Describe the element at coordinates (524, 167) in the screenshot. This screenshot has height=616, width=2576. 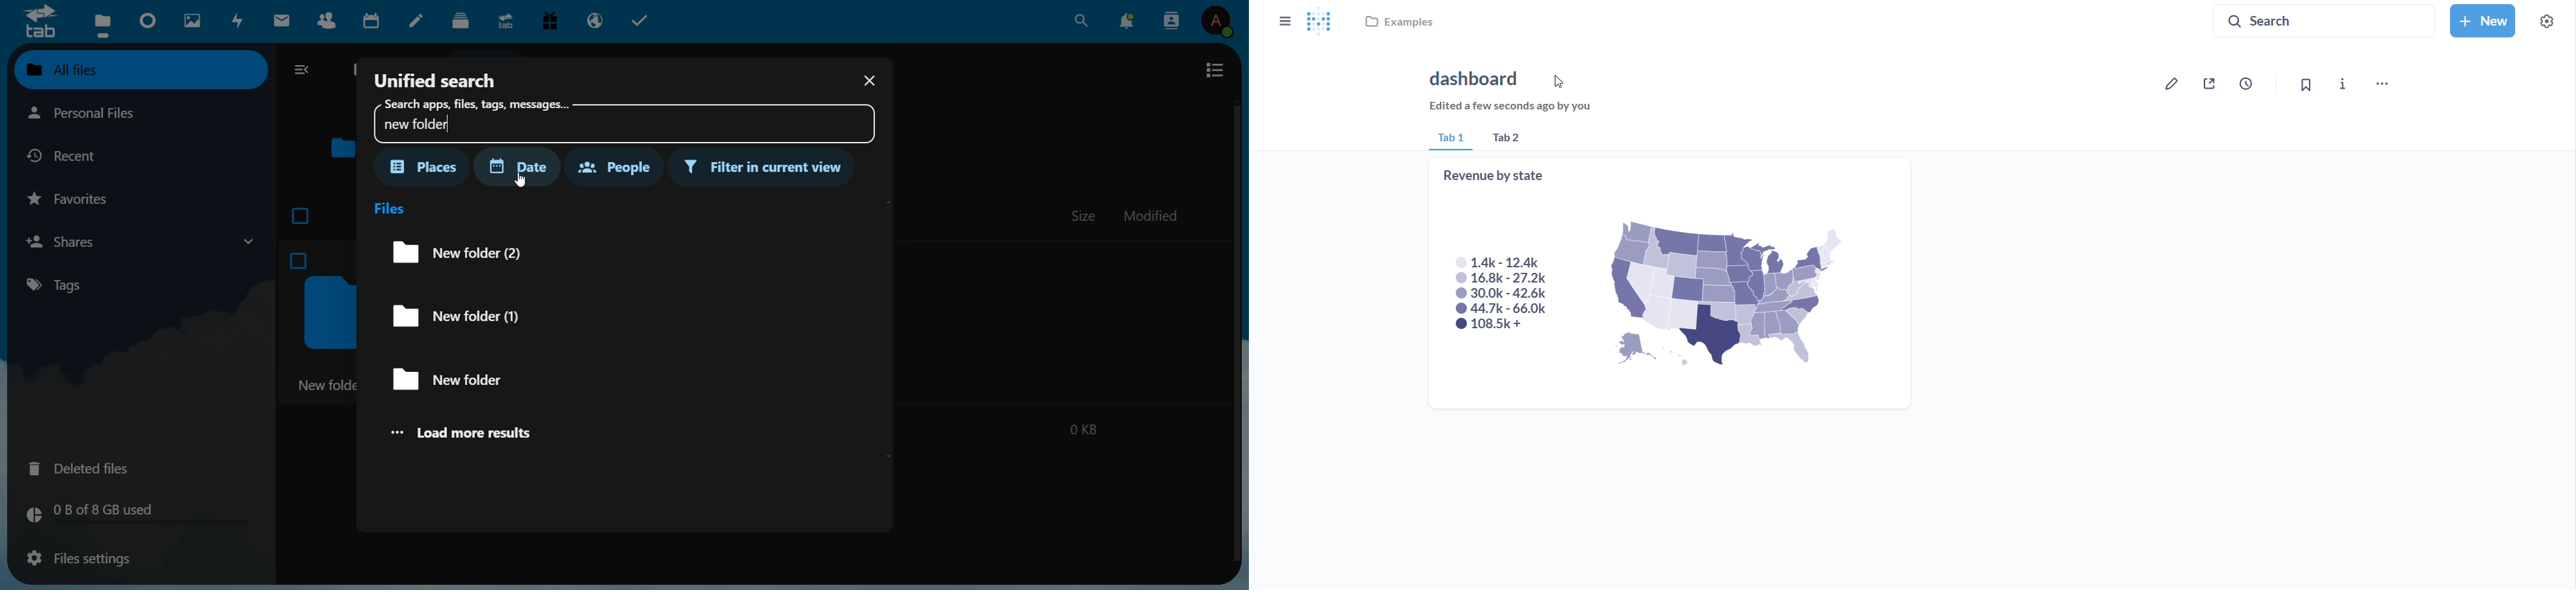
I see `date` at that location.